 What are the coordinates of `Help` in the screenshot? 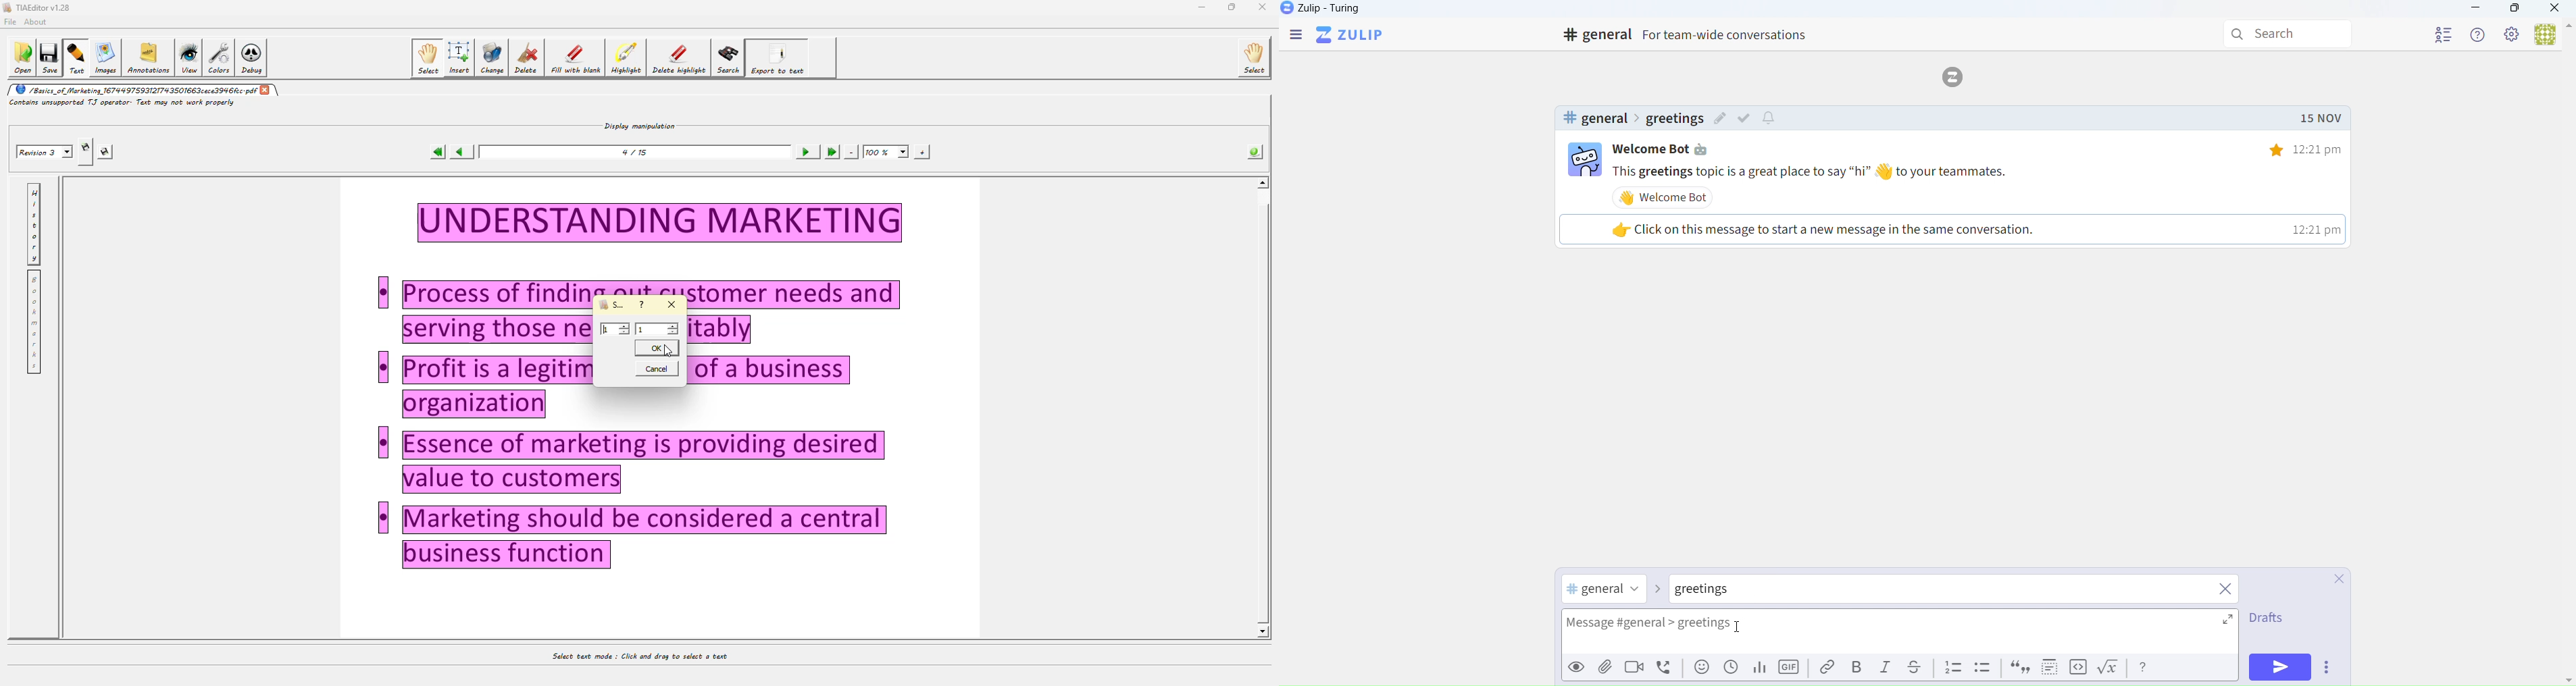 It's located at (2479, 34).